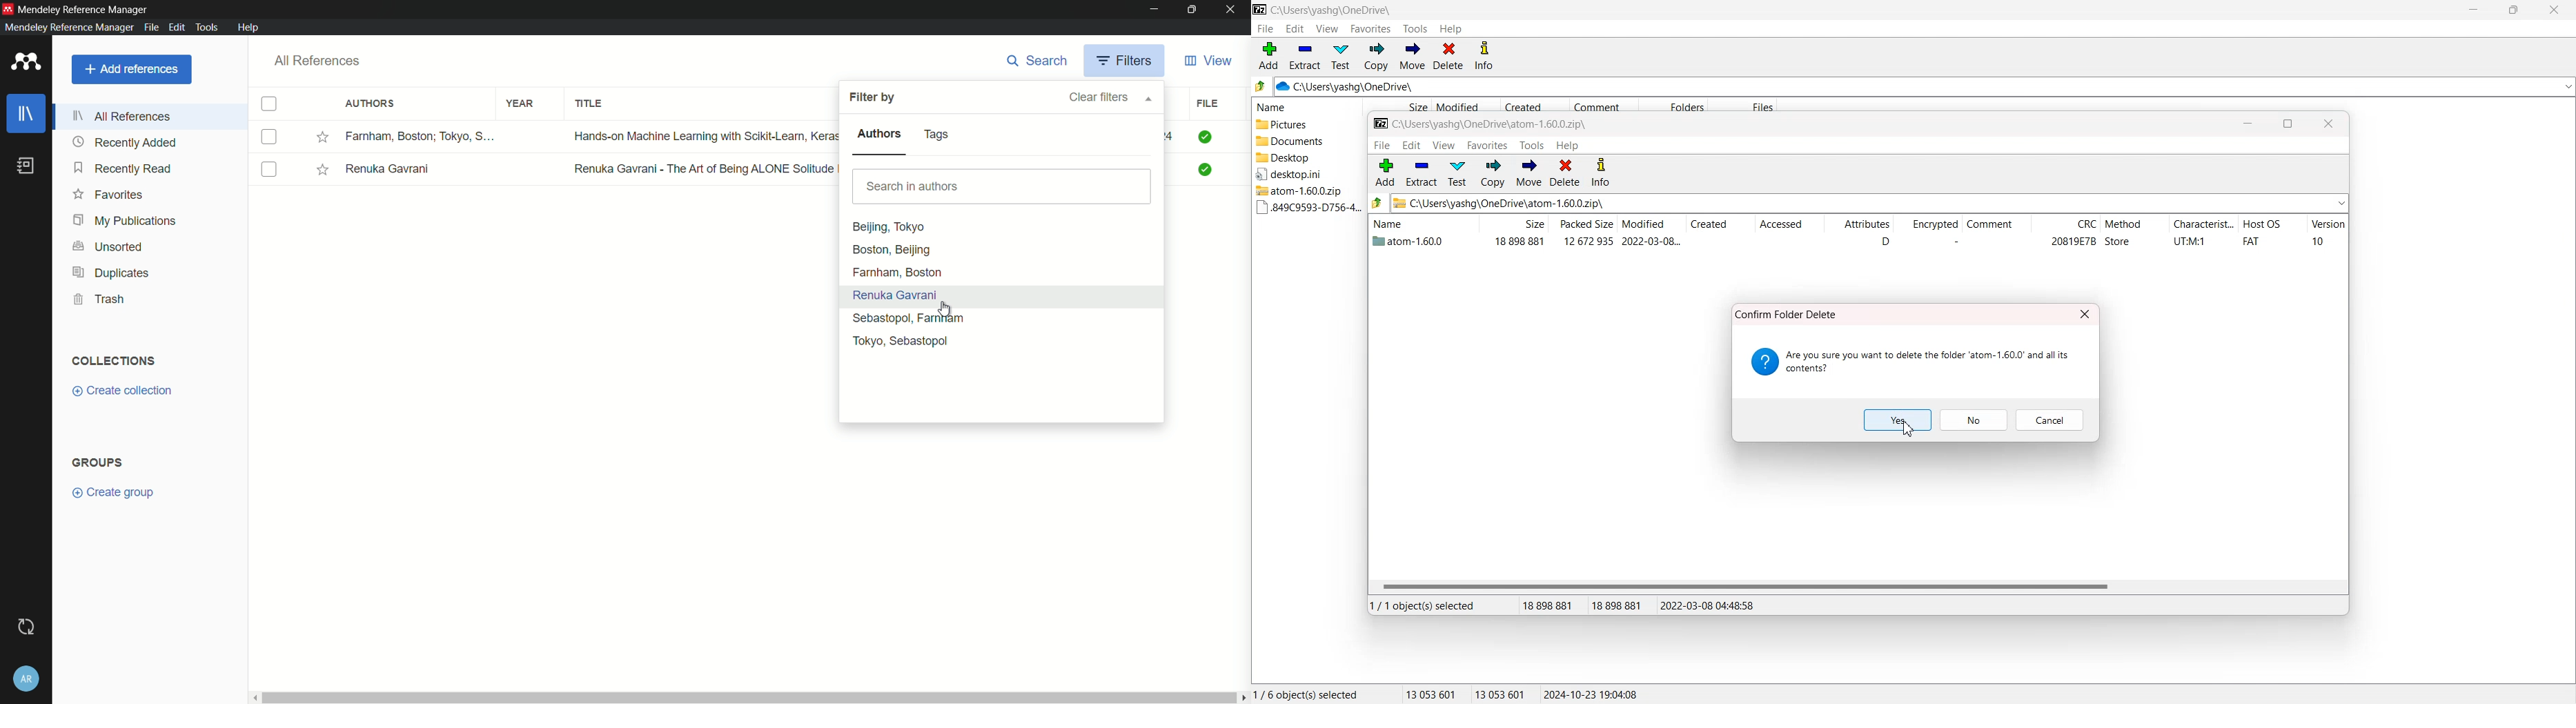 This screenshot has width=2576, height=728. What do you see at coordinates (2065, 226) in the screenshot?
I see `CRC` at bounding box center [2065, 226].